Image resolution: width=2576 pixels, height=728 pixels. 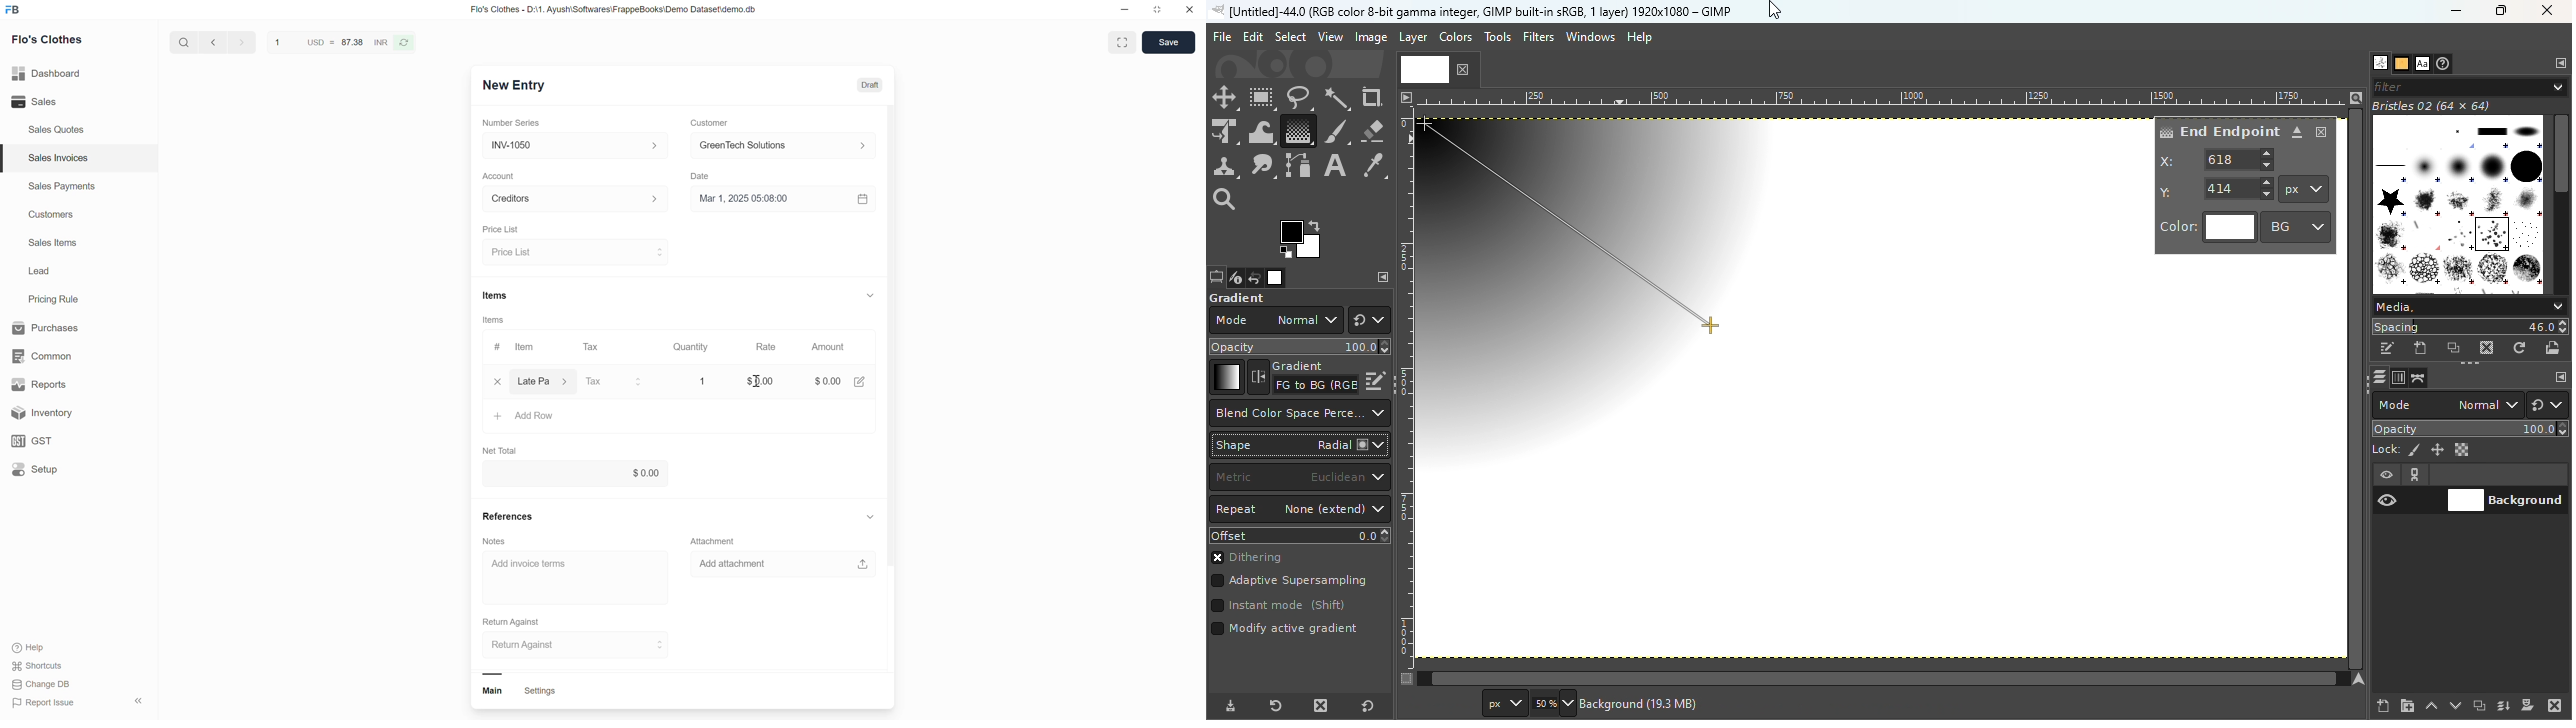 I want to click on Create a new layer group and add it to the image, so click(x=2407, y=706).